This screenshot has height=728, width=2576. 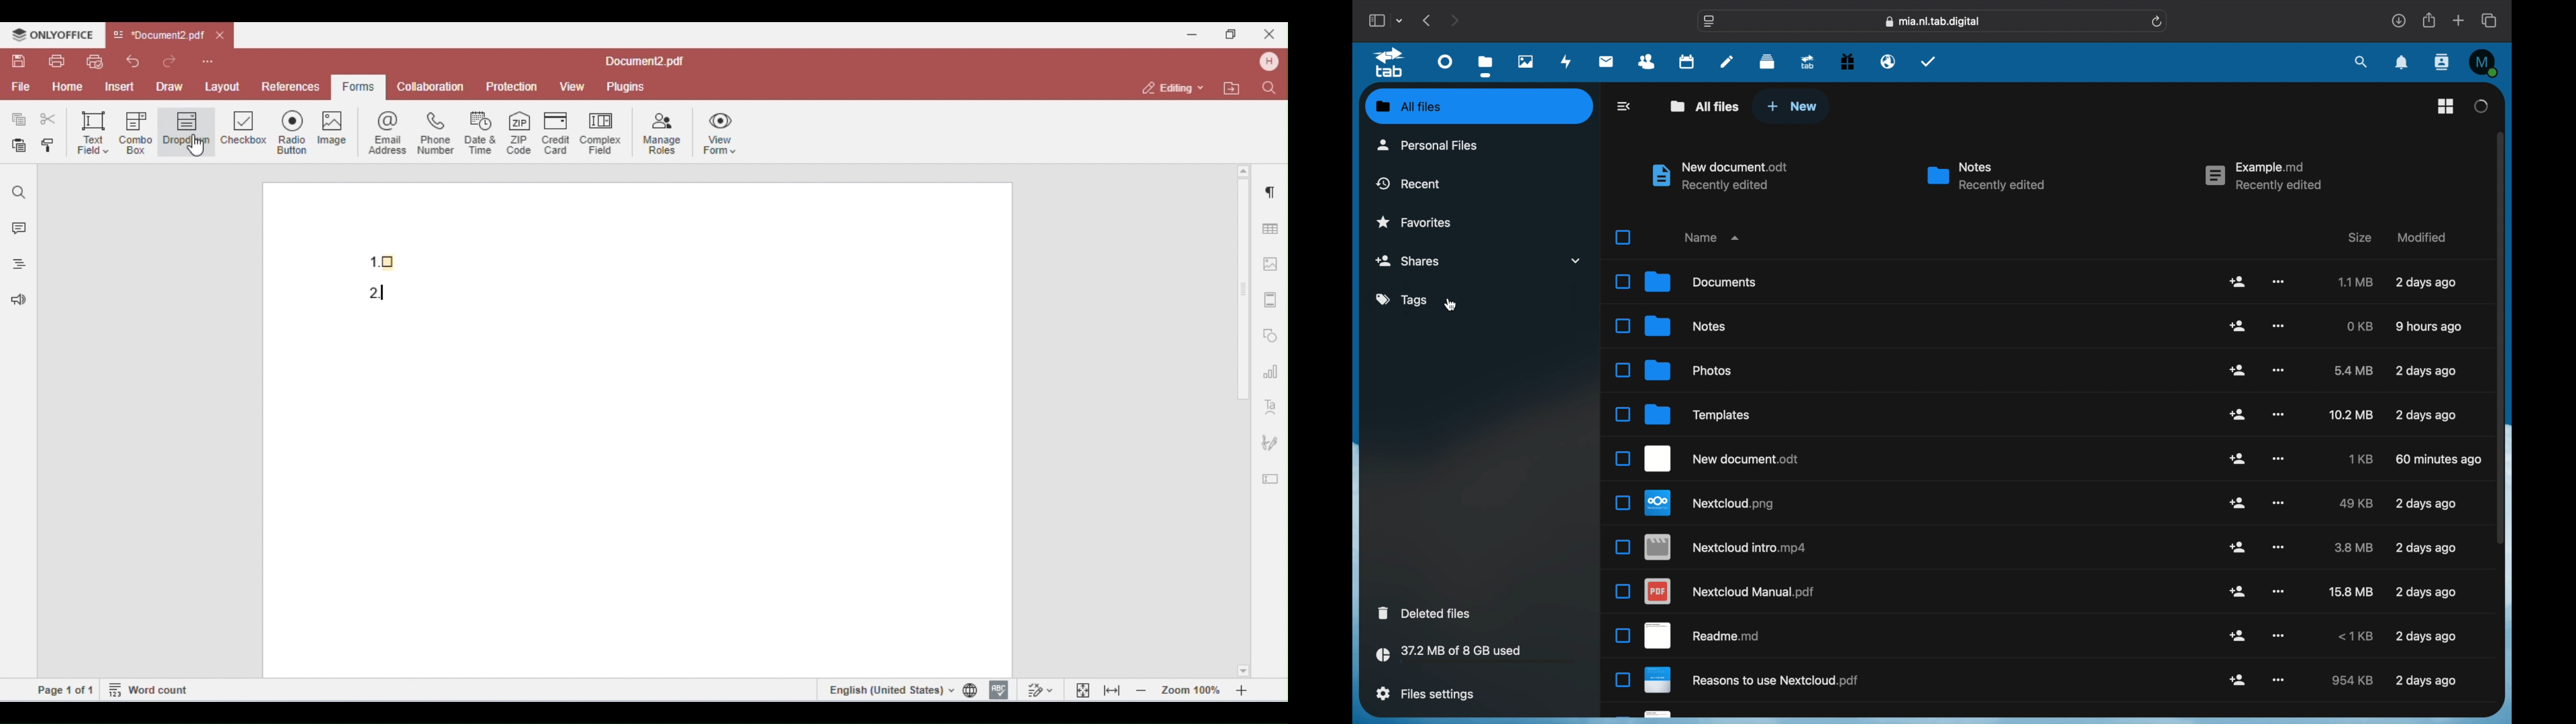 What do you see at coordinates (2281, 325) in the screenshot?
I see `more options` at bounding box center [2281, 325].